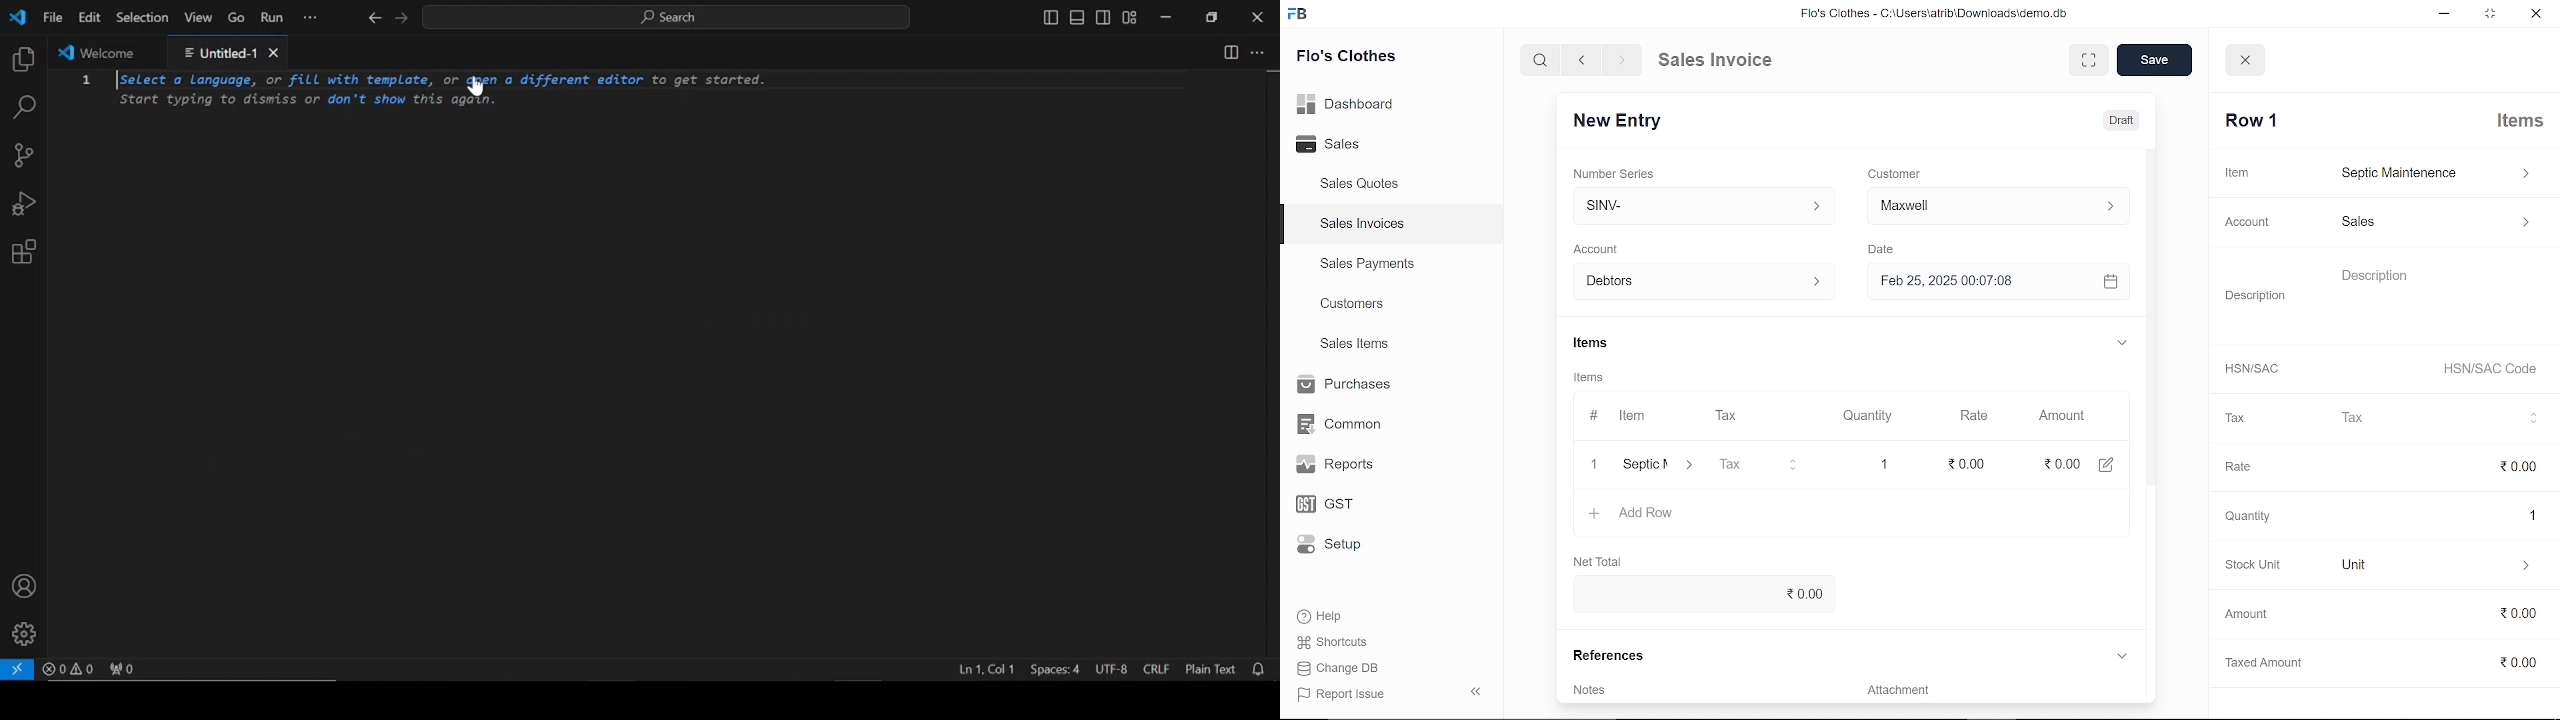 The image size is (2576, 728). Describe the element at coordinates (1543, 61) in the screenshot. I see `search` at that location.